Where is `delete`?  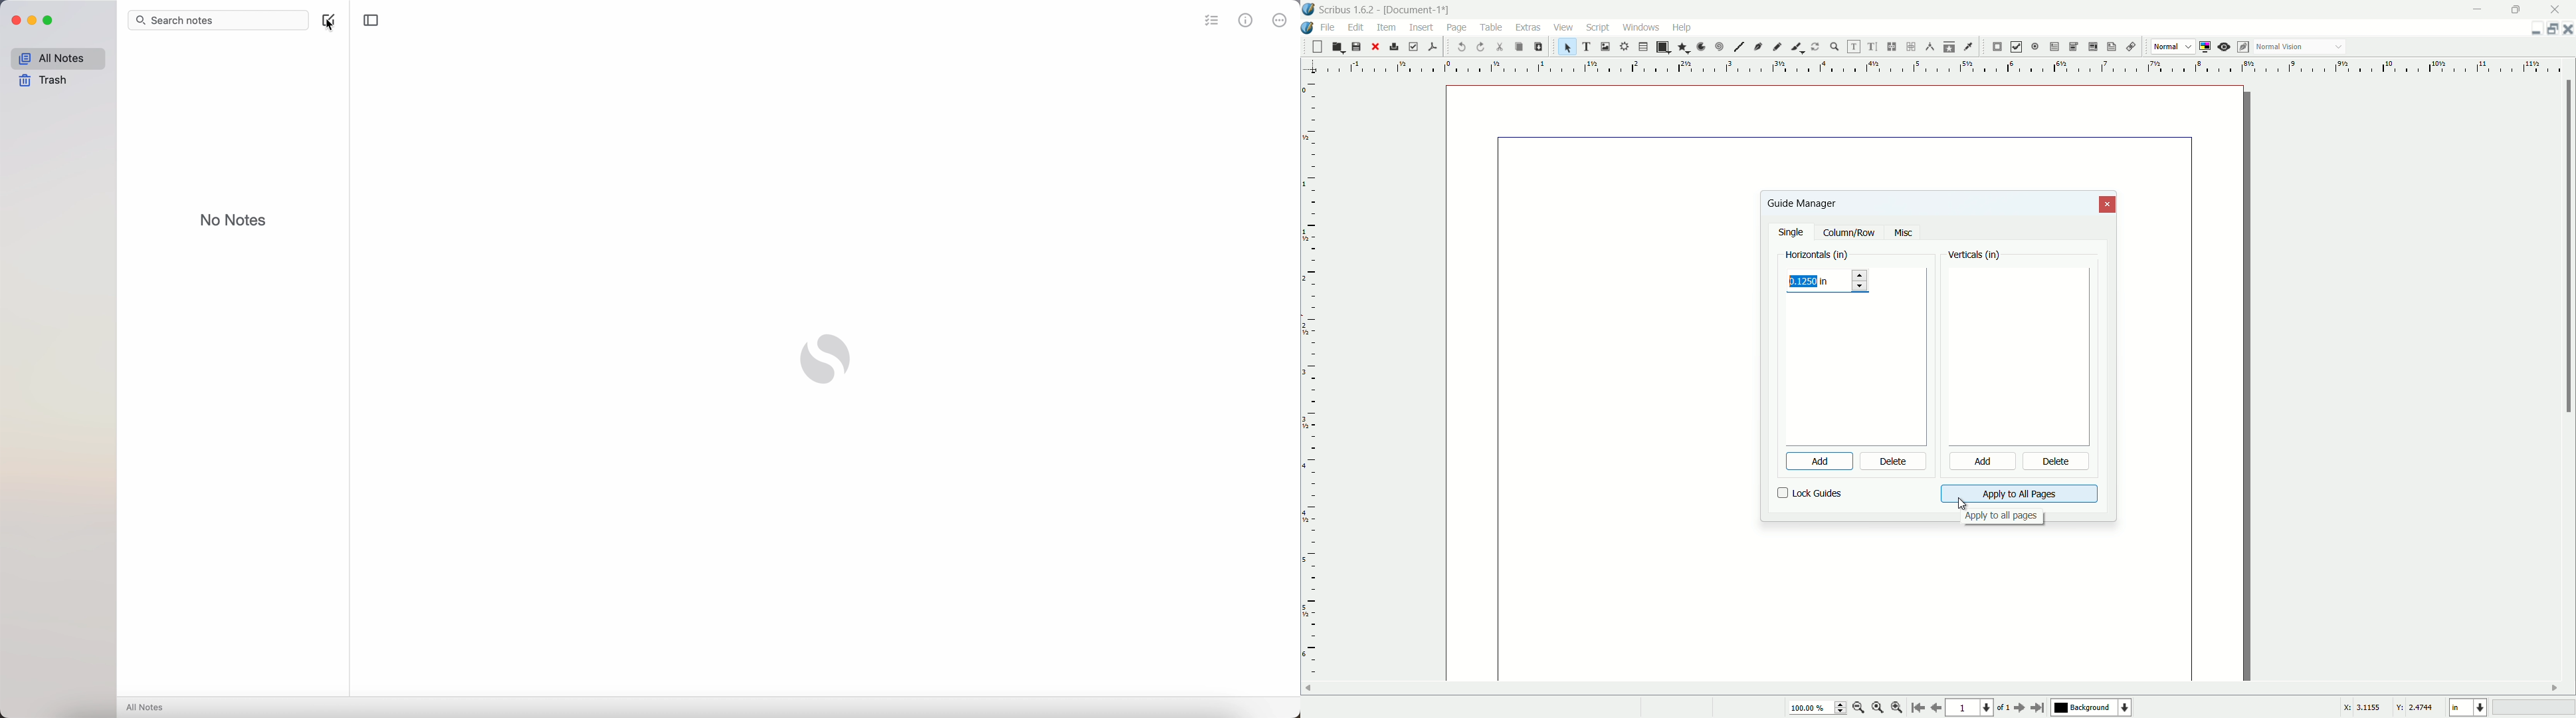
delete is located at coordinates (1894, 462).